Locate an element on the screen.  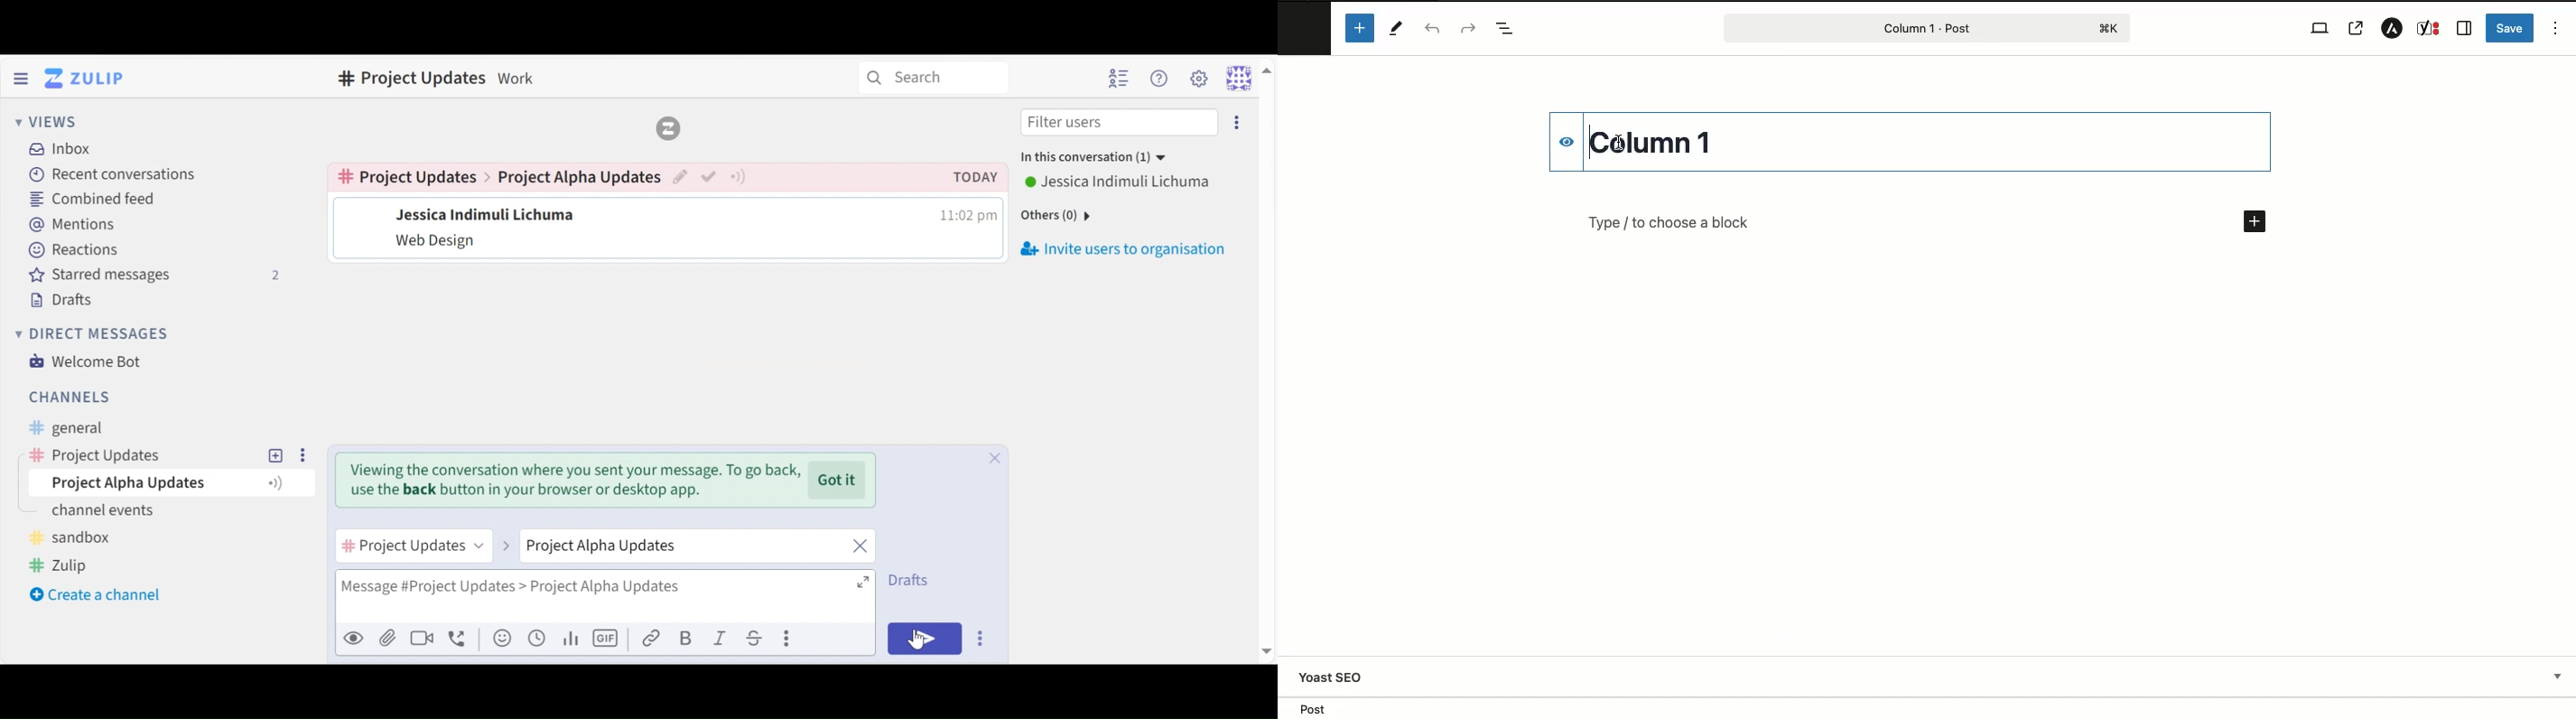
graph is located at coordinates (573, 638).